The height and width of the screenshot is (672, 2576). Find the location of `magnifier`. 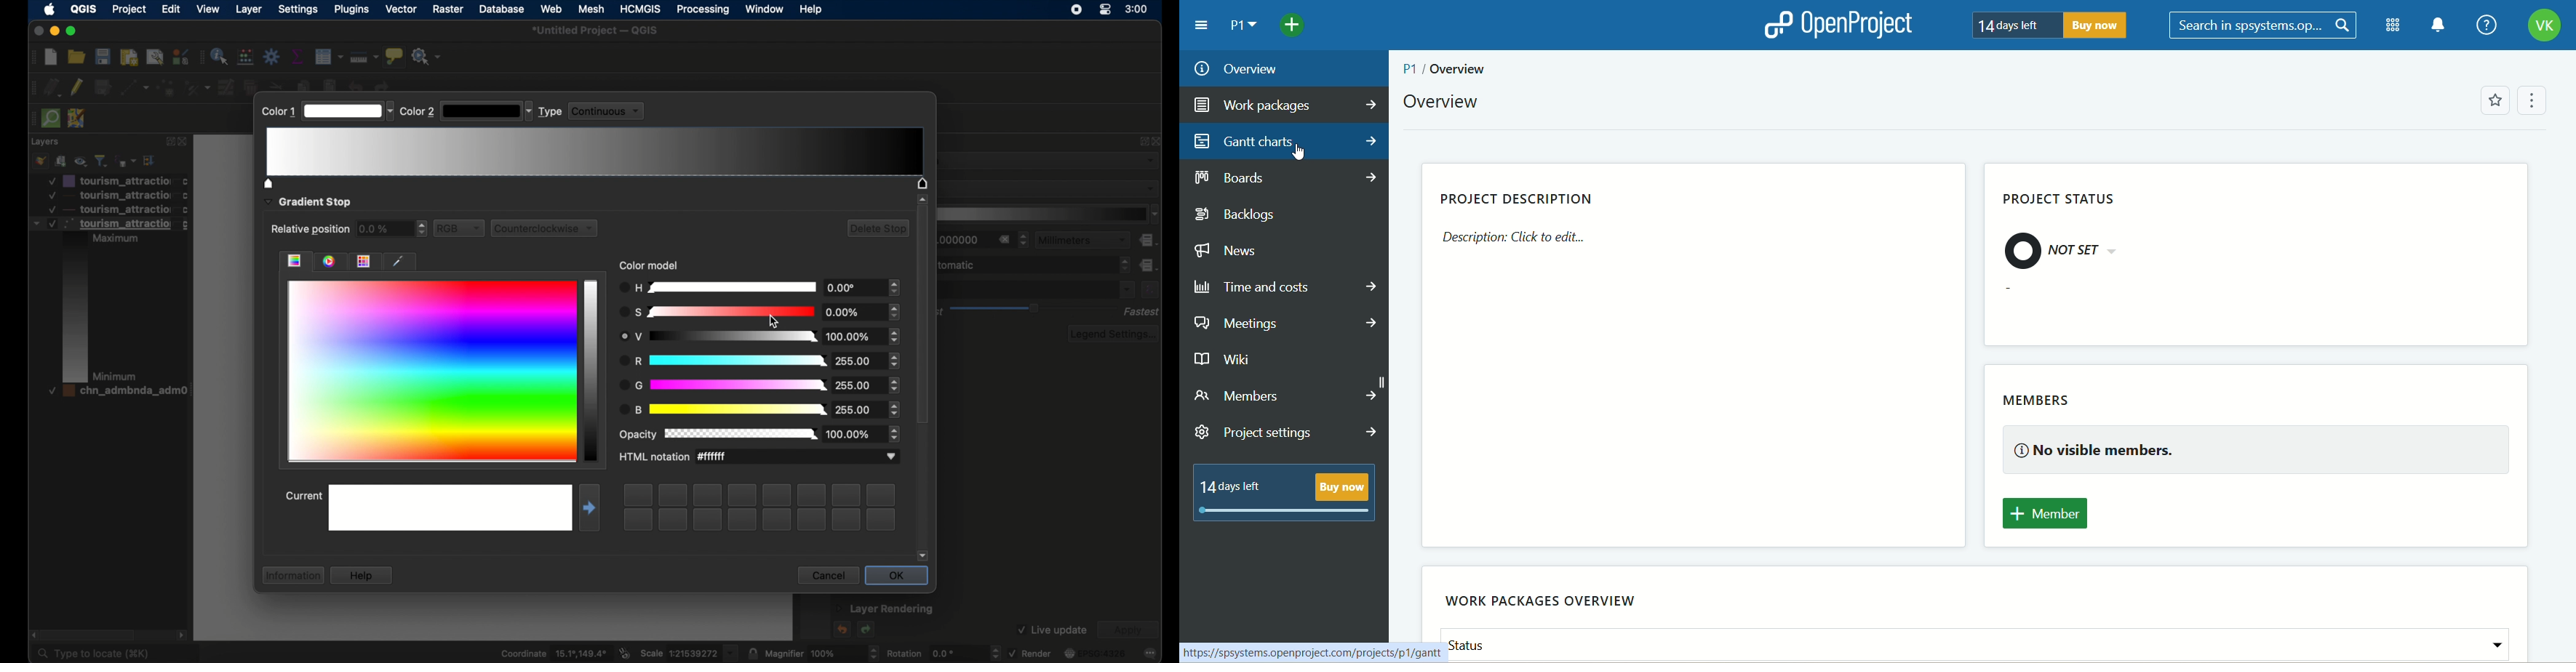

magnifier is located at coordinates (822, 653).